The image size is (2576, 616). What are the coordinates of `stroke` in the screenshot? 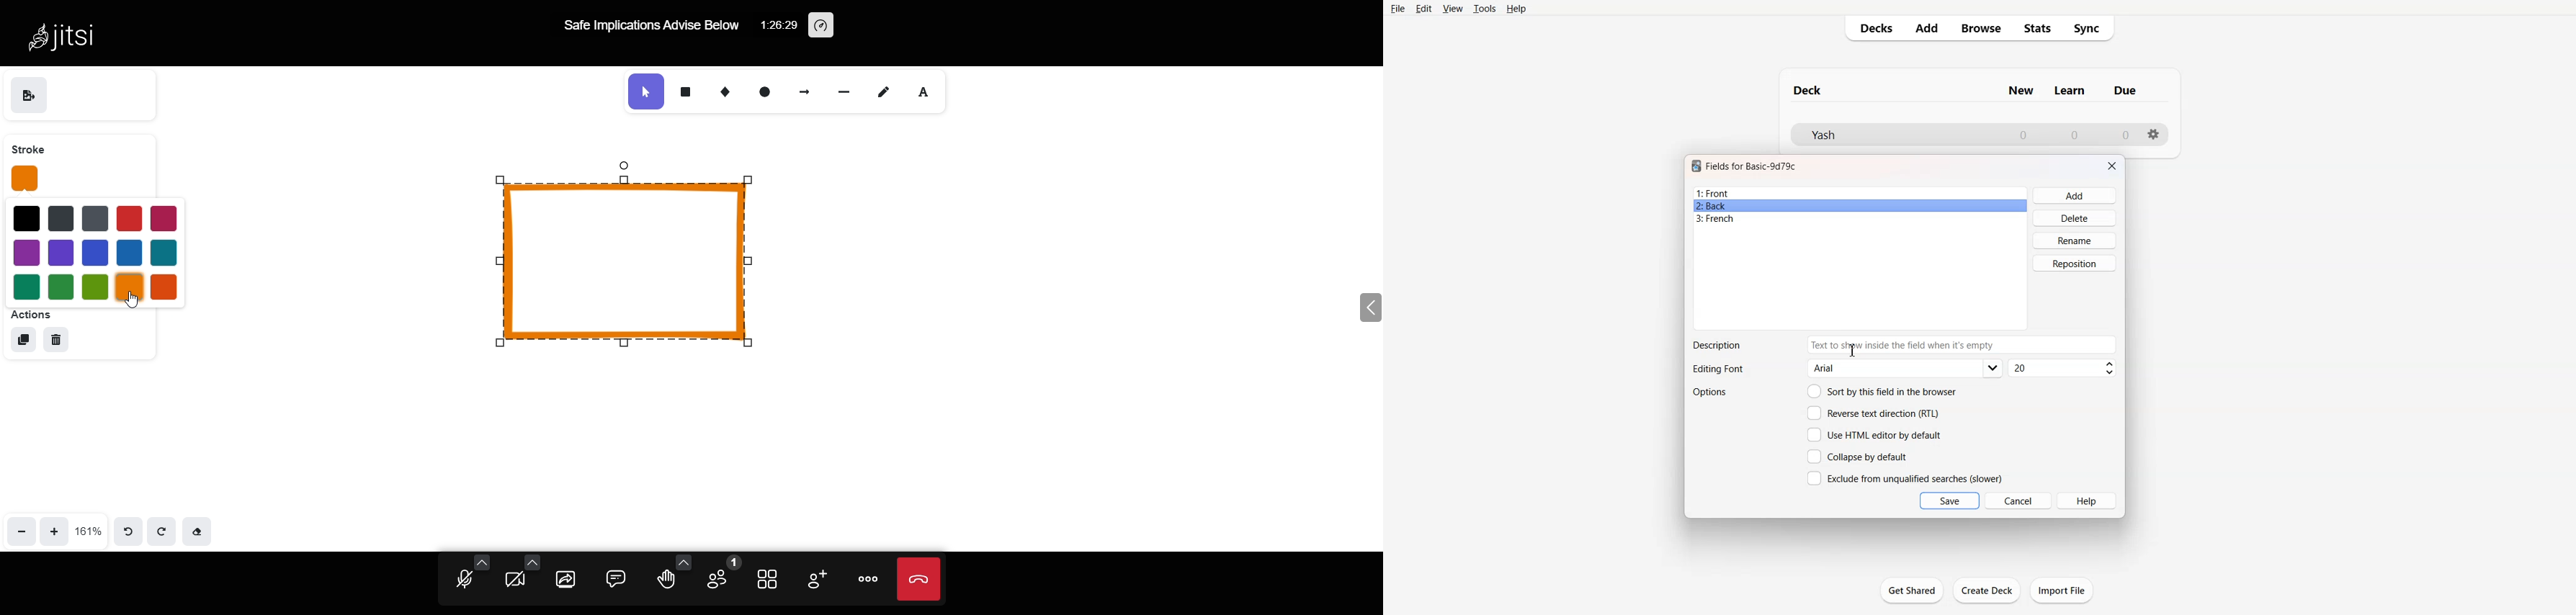 It's located at (35, 149).